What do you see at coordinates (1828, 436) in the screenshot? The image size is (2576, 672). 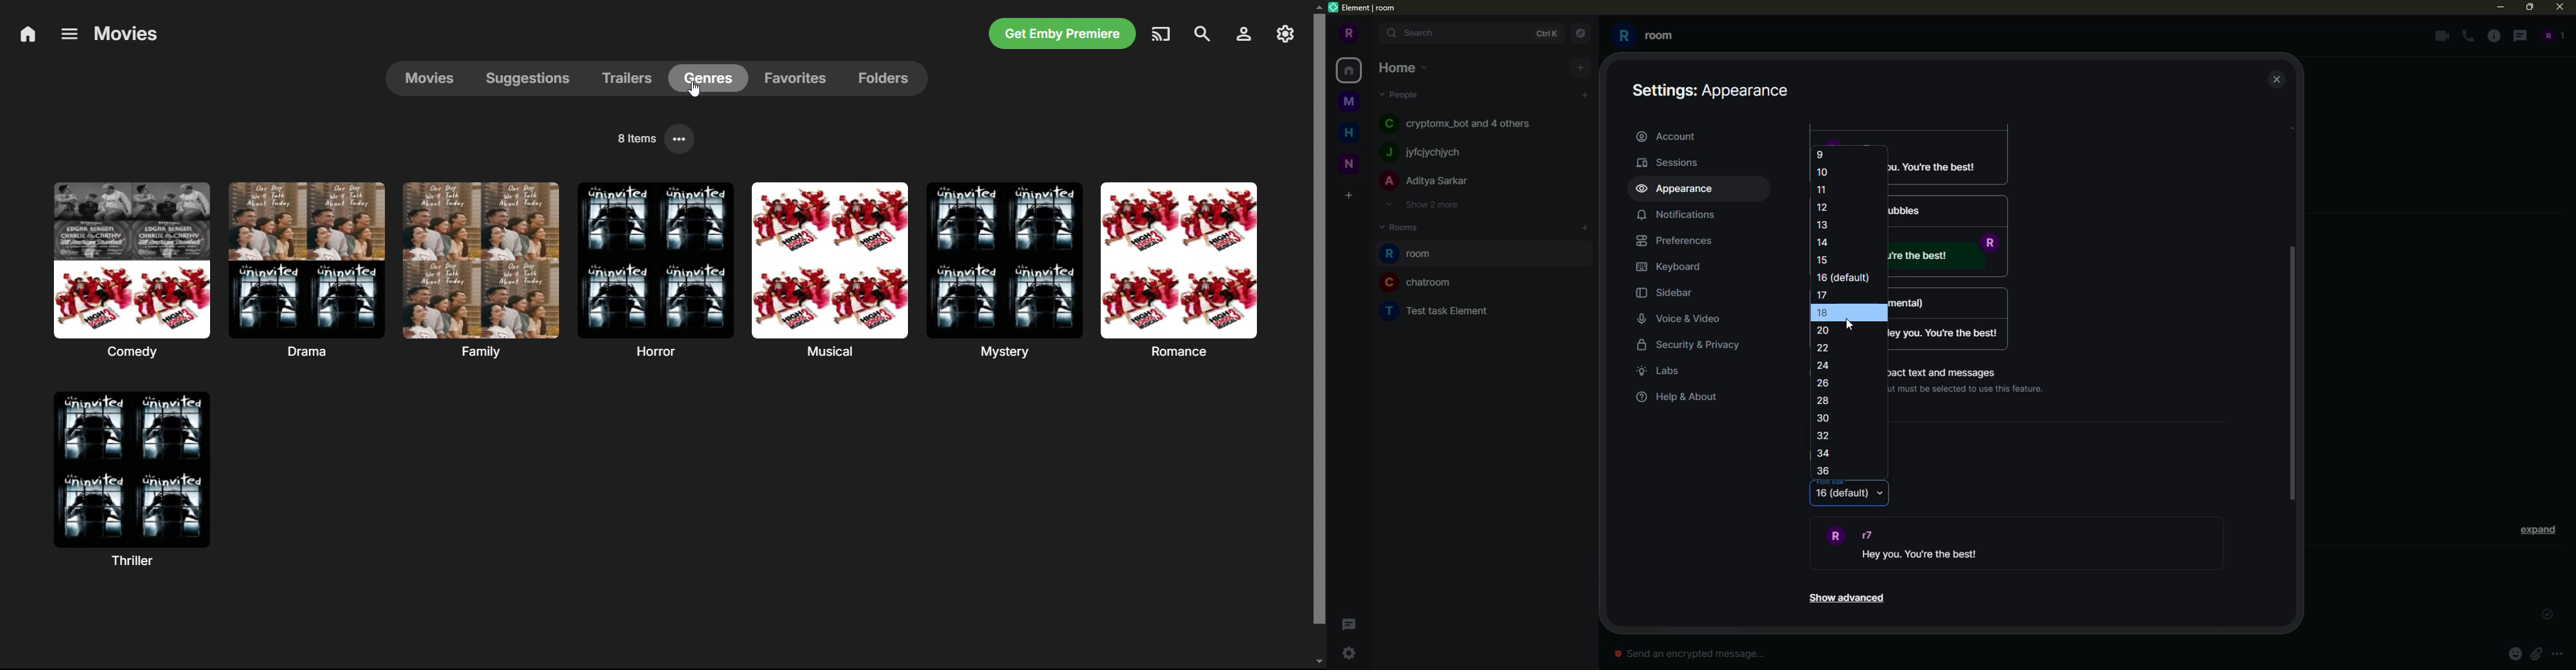 I see `32` at bounding box center [1828, 436].